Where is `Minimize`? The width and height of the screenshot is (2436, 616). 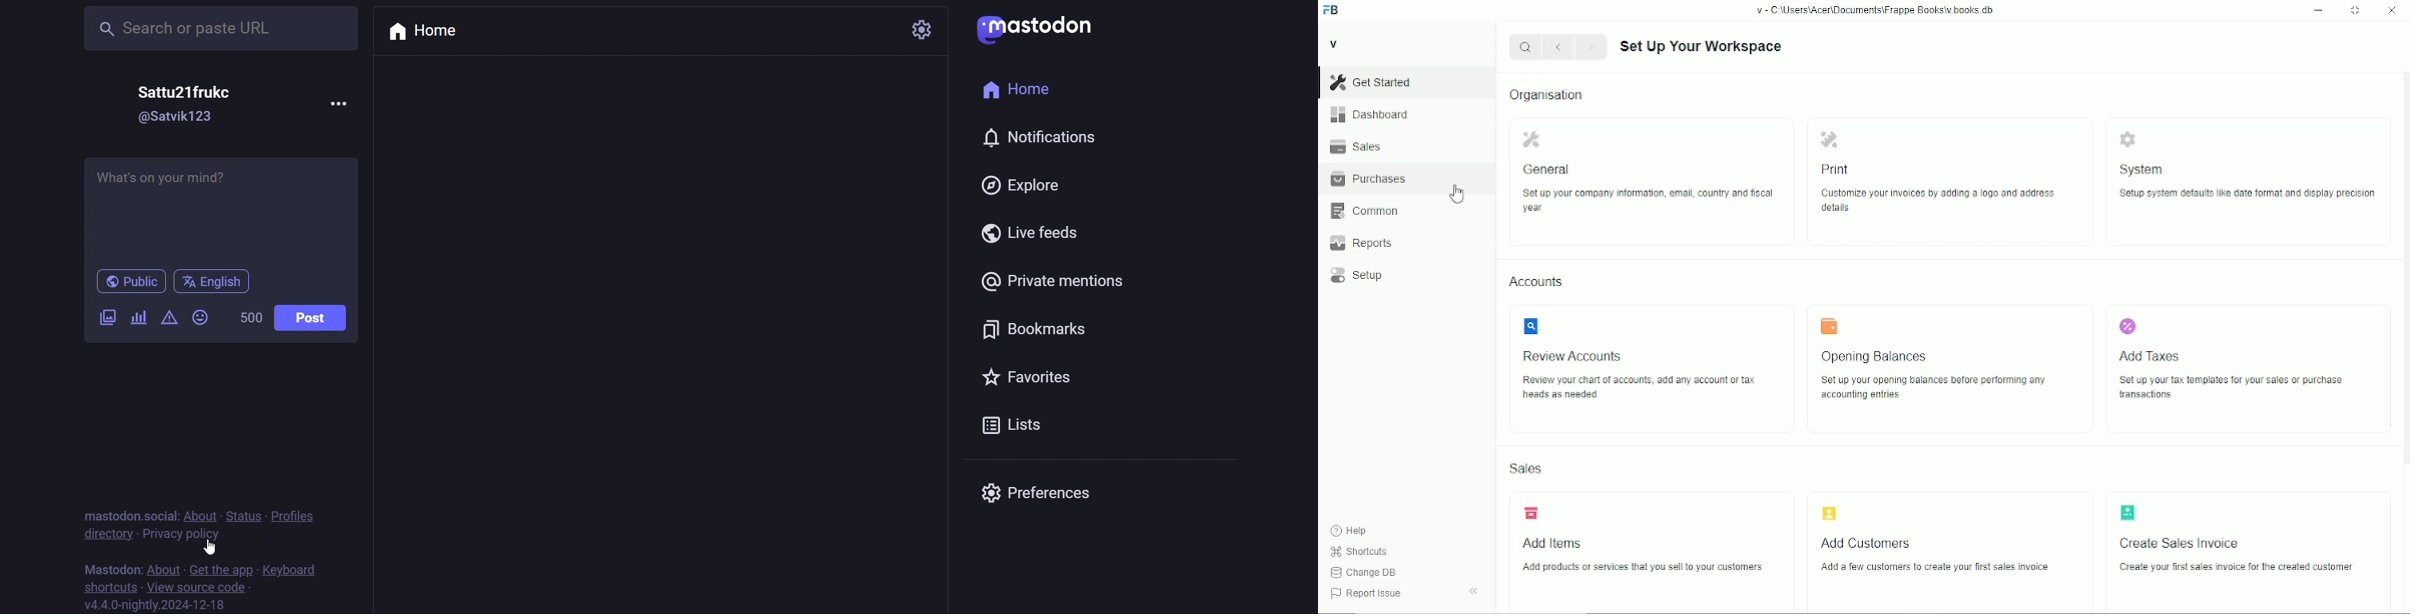 Minimize is located at coordinates (2318, 10).